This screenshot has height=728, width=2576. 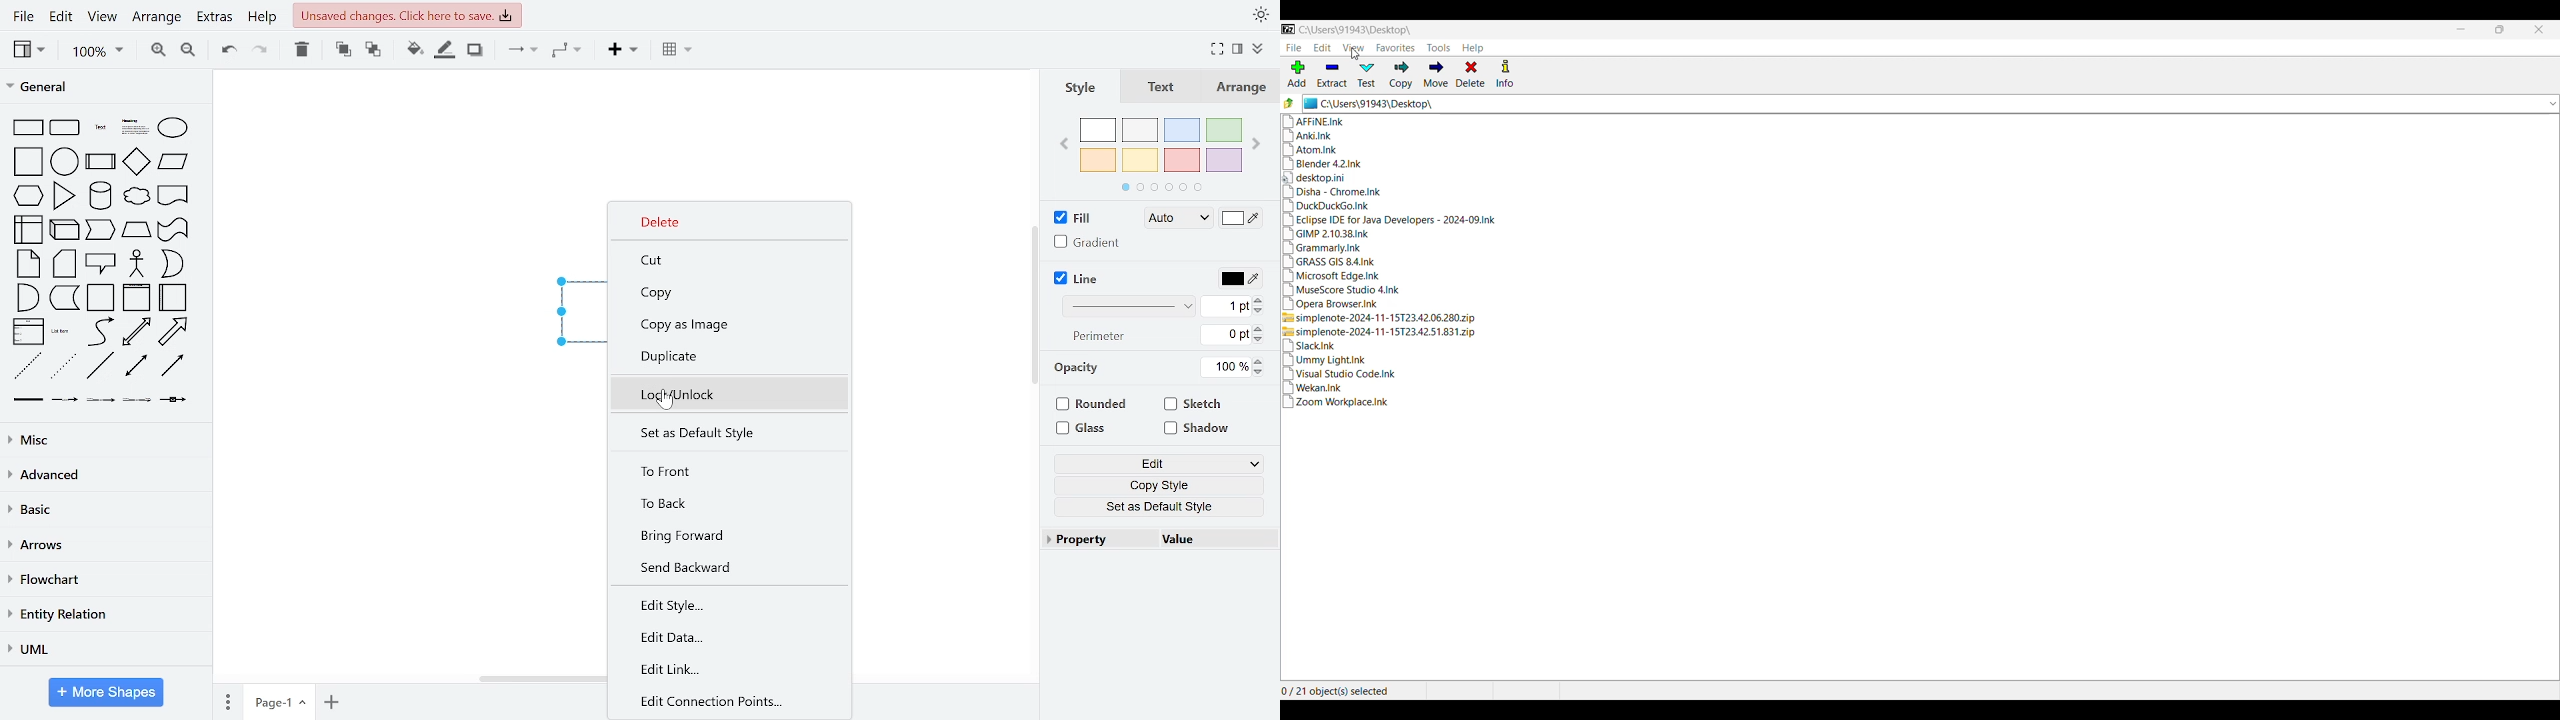 What do you see at coordinates (1260, 13) in the screenshot?
I see `appearence` at bounding box center [1260, 13].